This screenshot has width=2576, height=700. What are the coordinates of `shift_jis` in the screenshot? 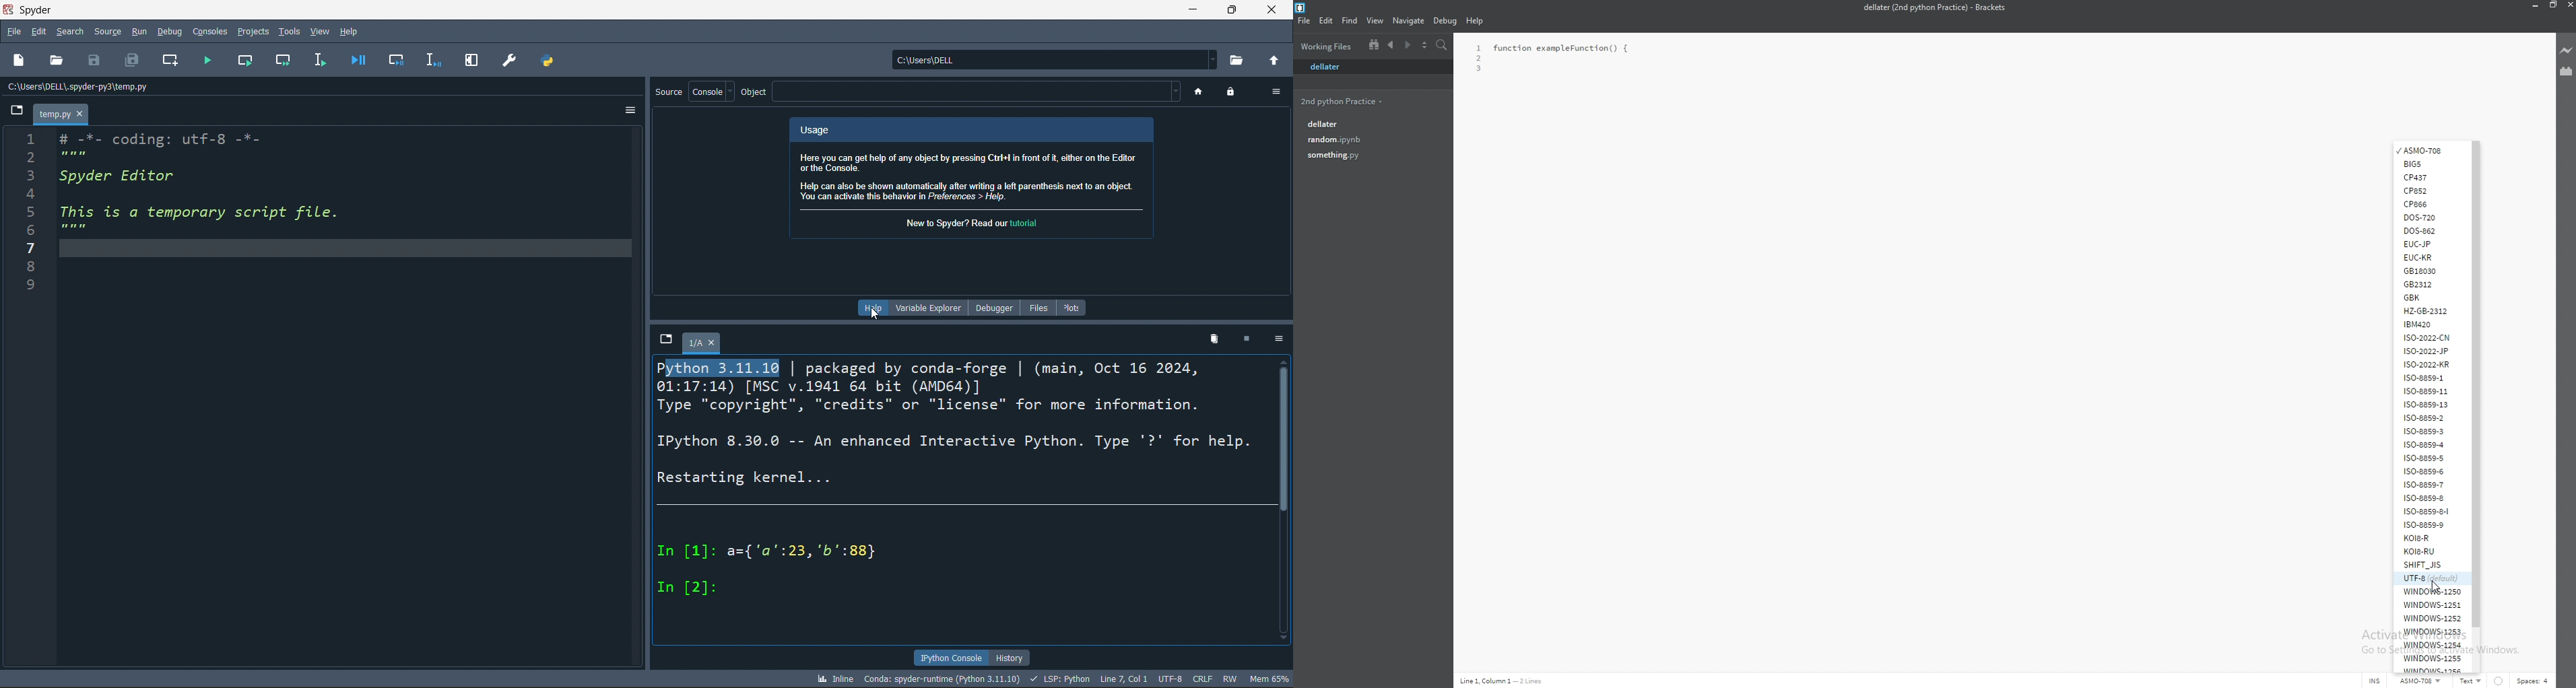 It's located at (2432, 564).